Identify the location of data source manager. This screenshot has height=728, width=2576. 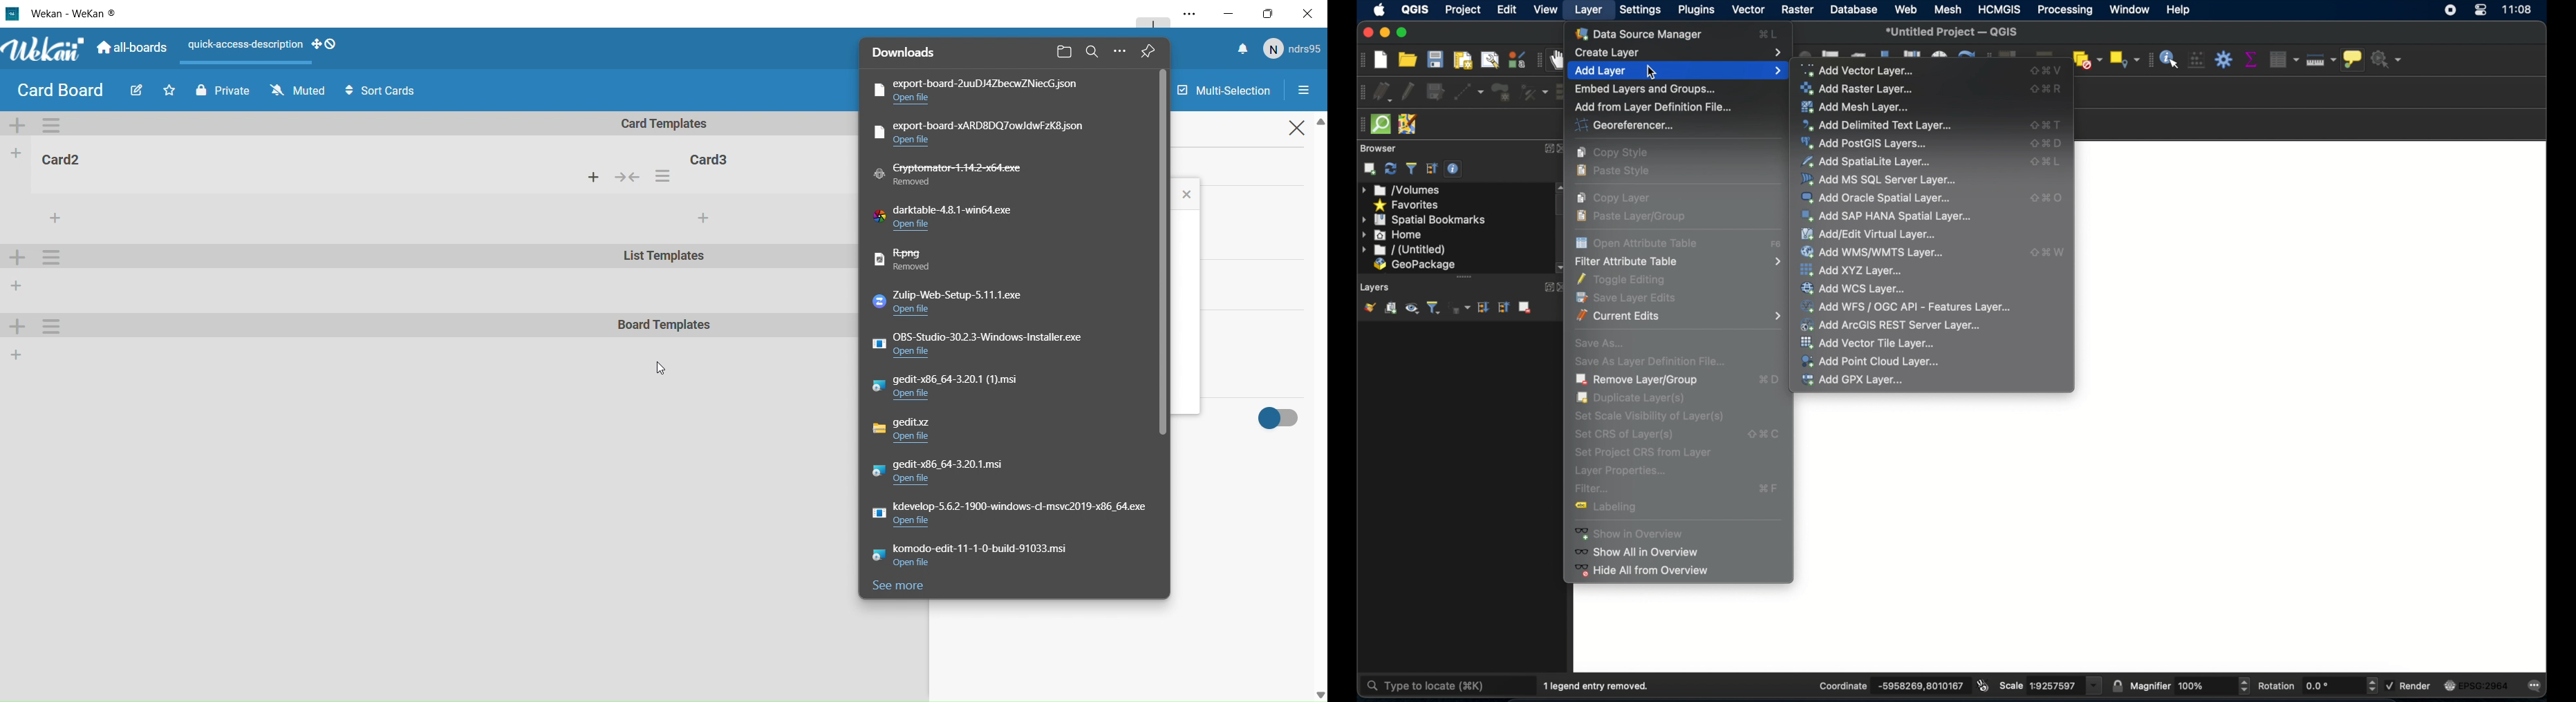
(1643, 33).